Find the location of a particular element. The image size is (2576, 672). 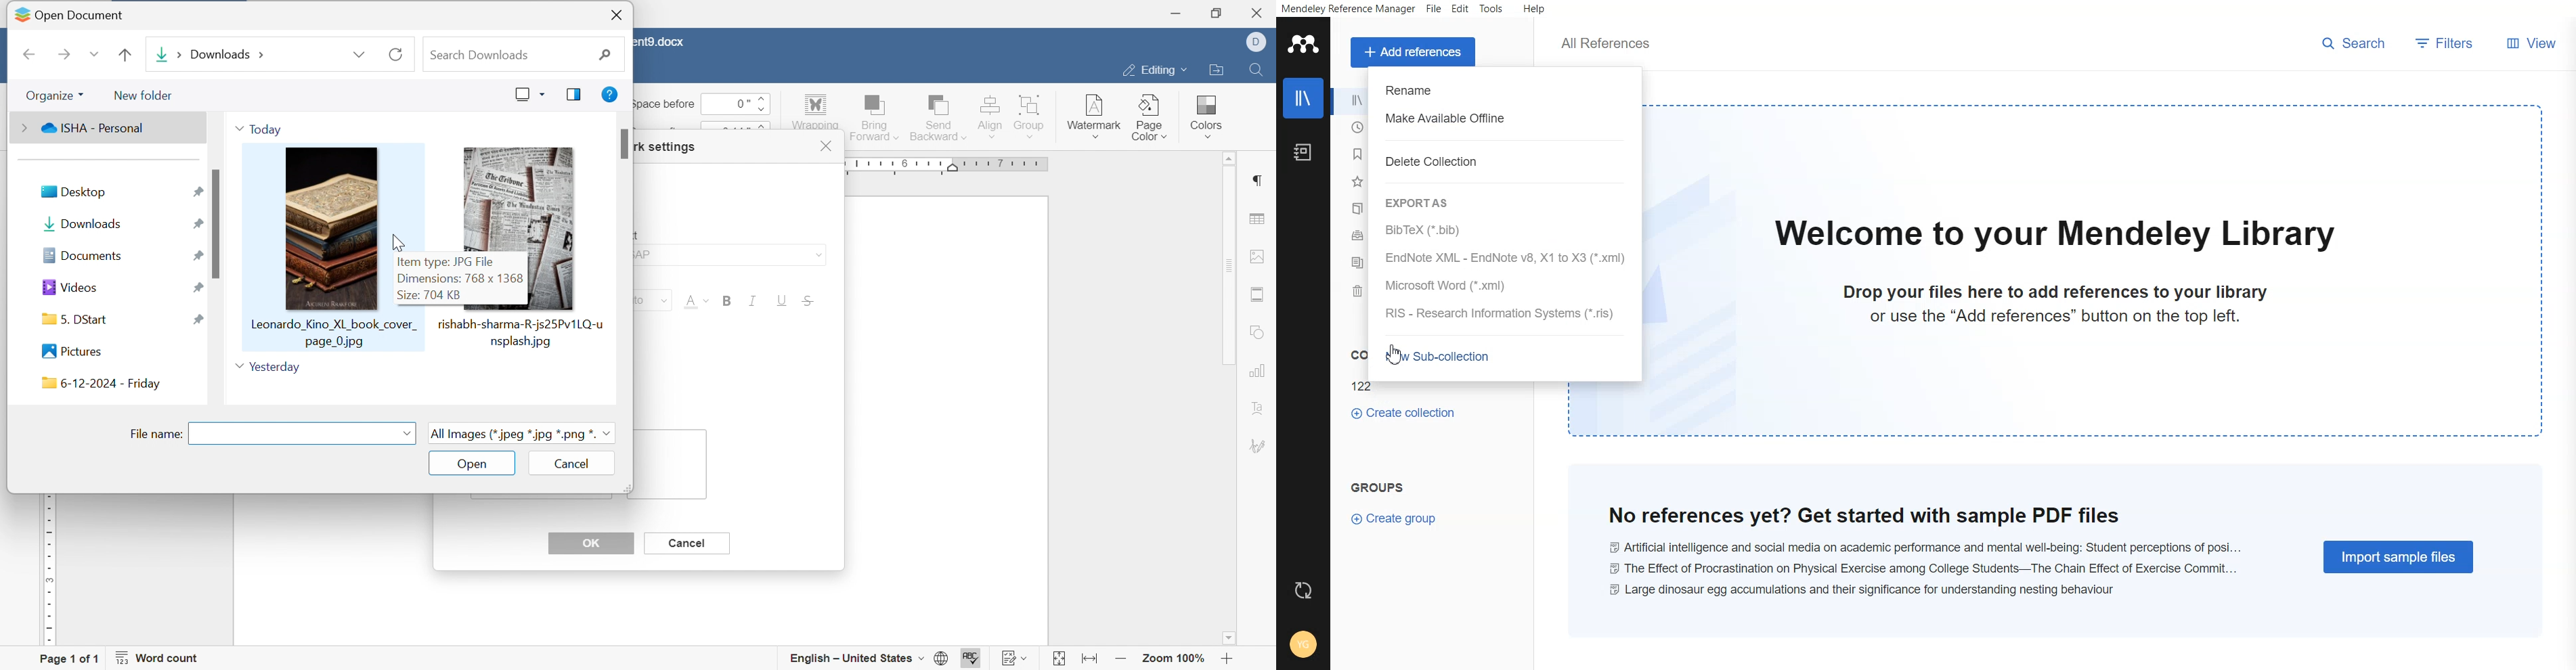

search downloads is located at coordinates (521, 57).